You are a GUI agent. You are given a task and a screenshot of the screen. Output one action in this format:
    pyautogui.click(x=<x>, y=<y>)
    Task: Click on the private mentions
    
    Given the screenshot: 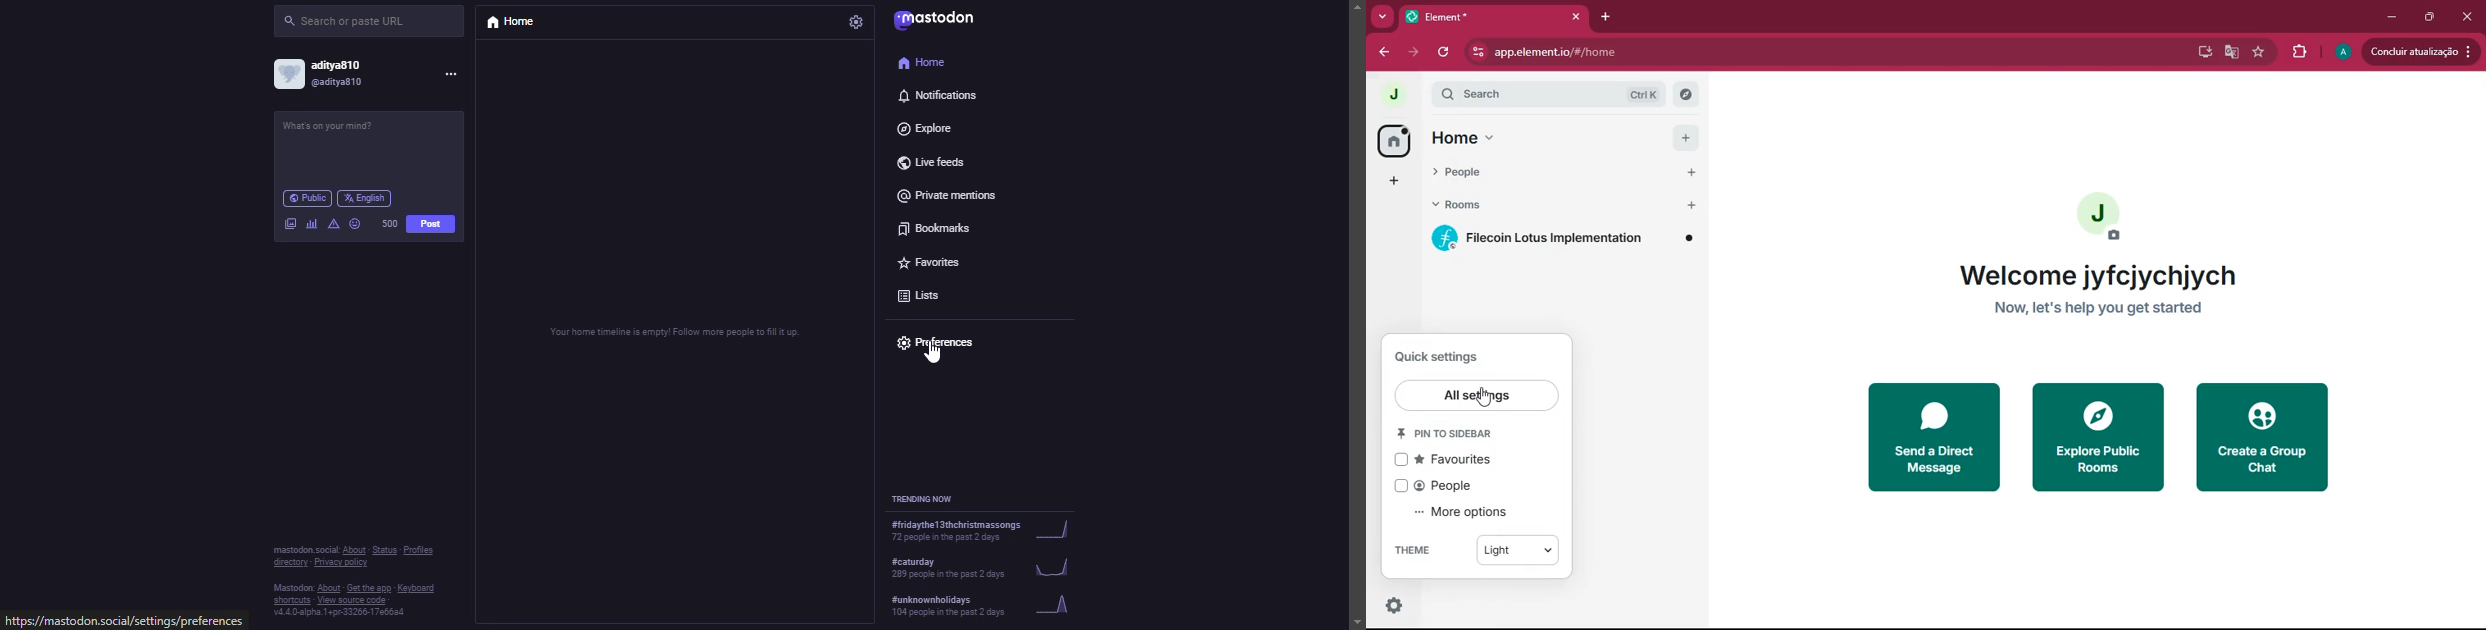 What is the action you would take?
    pyautogui.click(x=945, y=193)
    